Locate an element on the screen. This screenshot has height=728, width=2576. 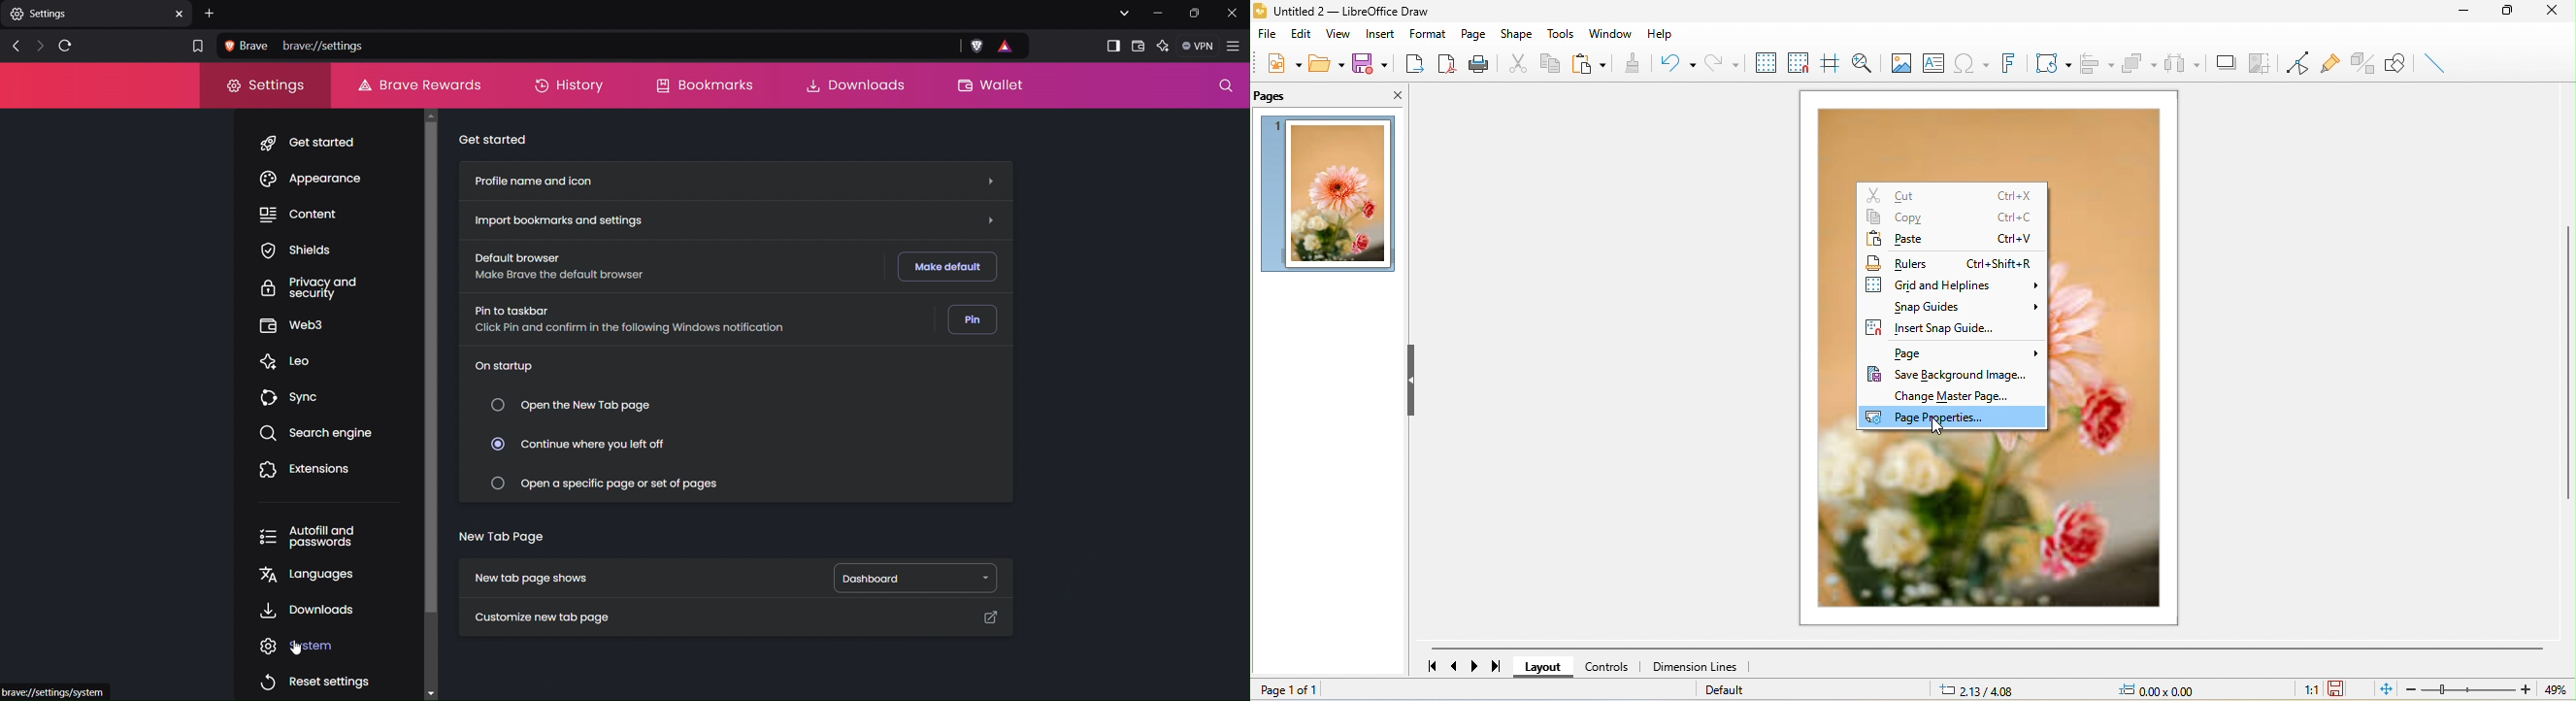
new is located at coordinates (1282, 60).